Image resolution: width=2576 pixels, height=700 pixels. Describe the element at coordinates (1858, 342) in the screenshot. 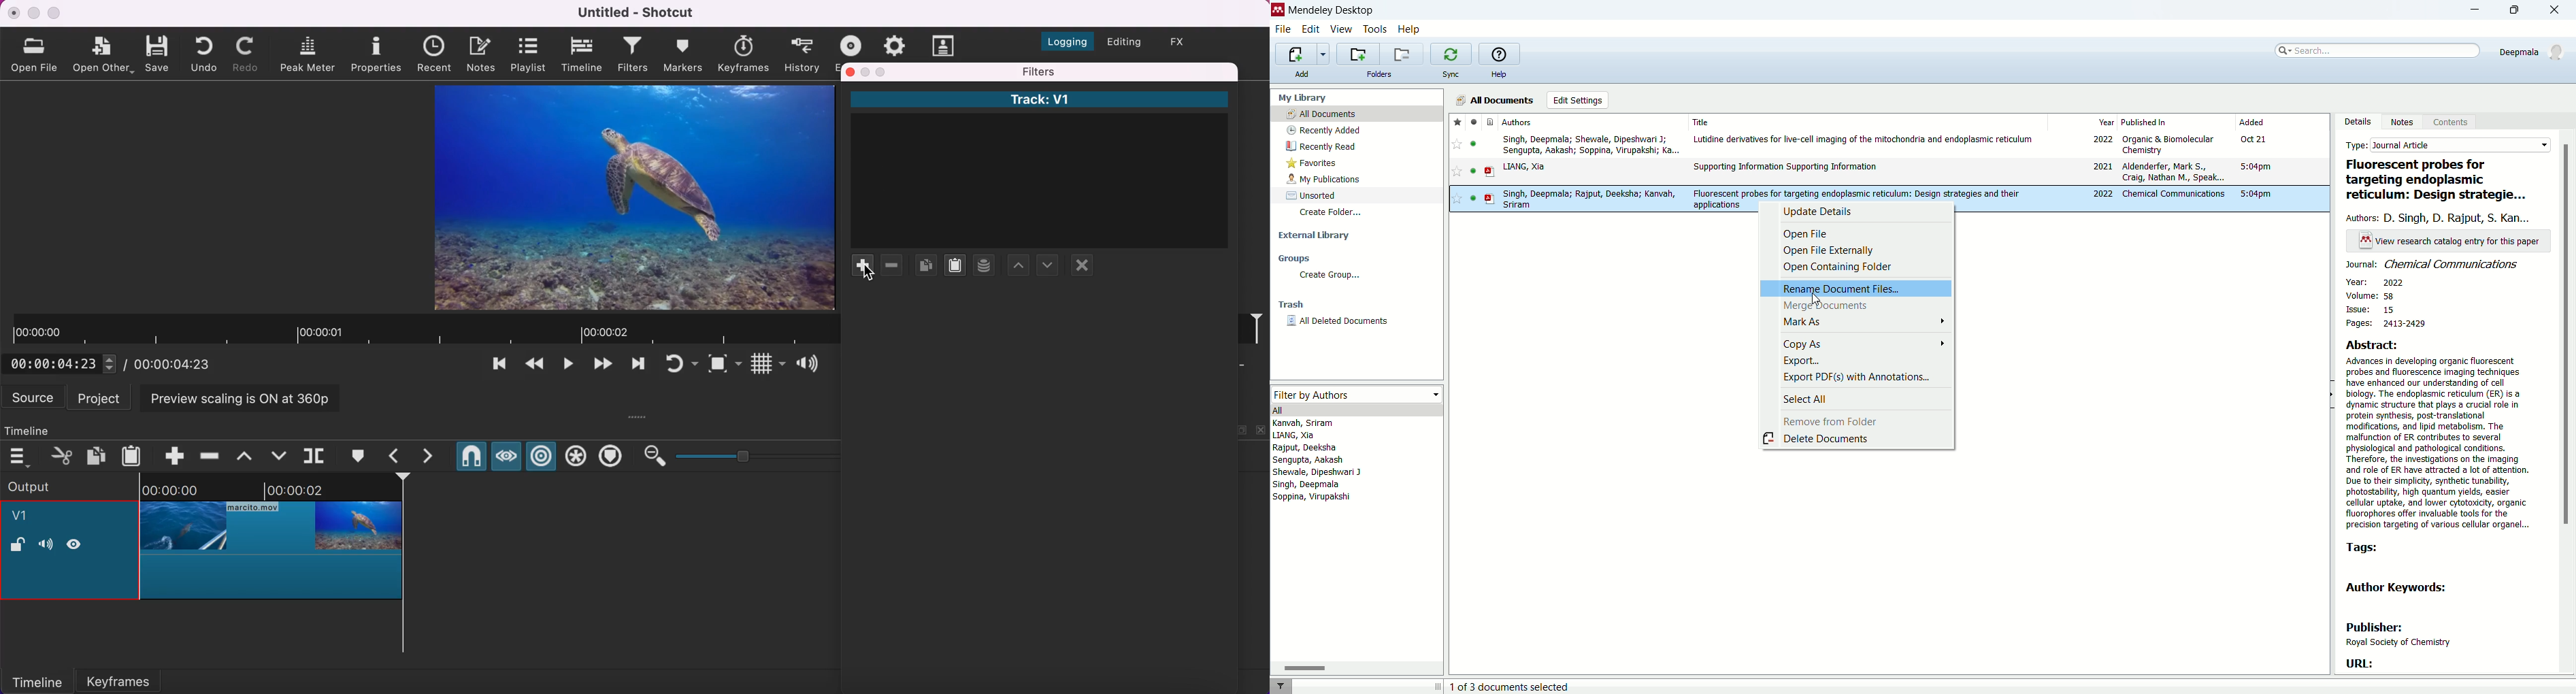

I see `copy as` at that location.